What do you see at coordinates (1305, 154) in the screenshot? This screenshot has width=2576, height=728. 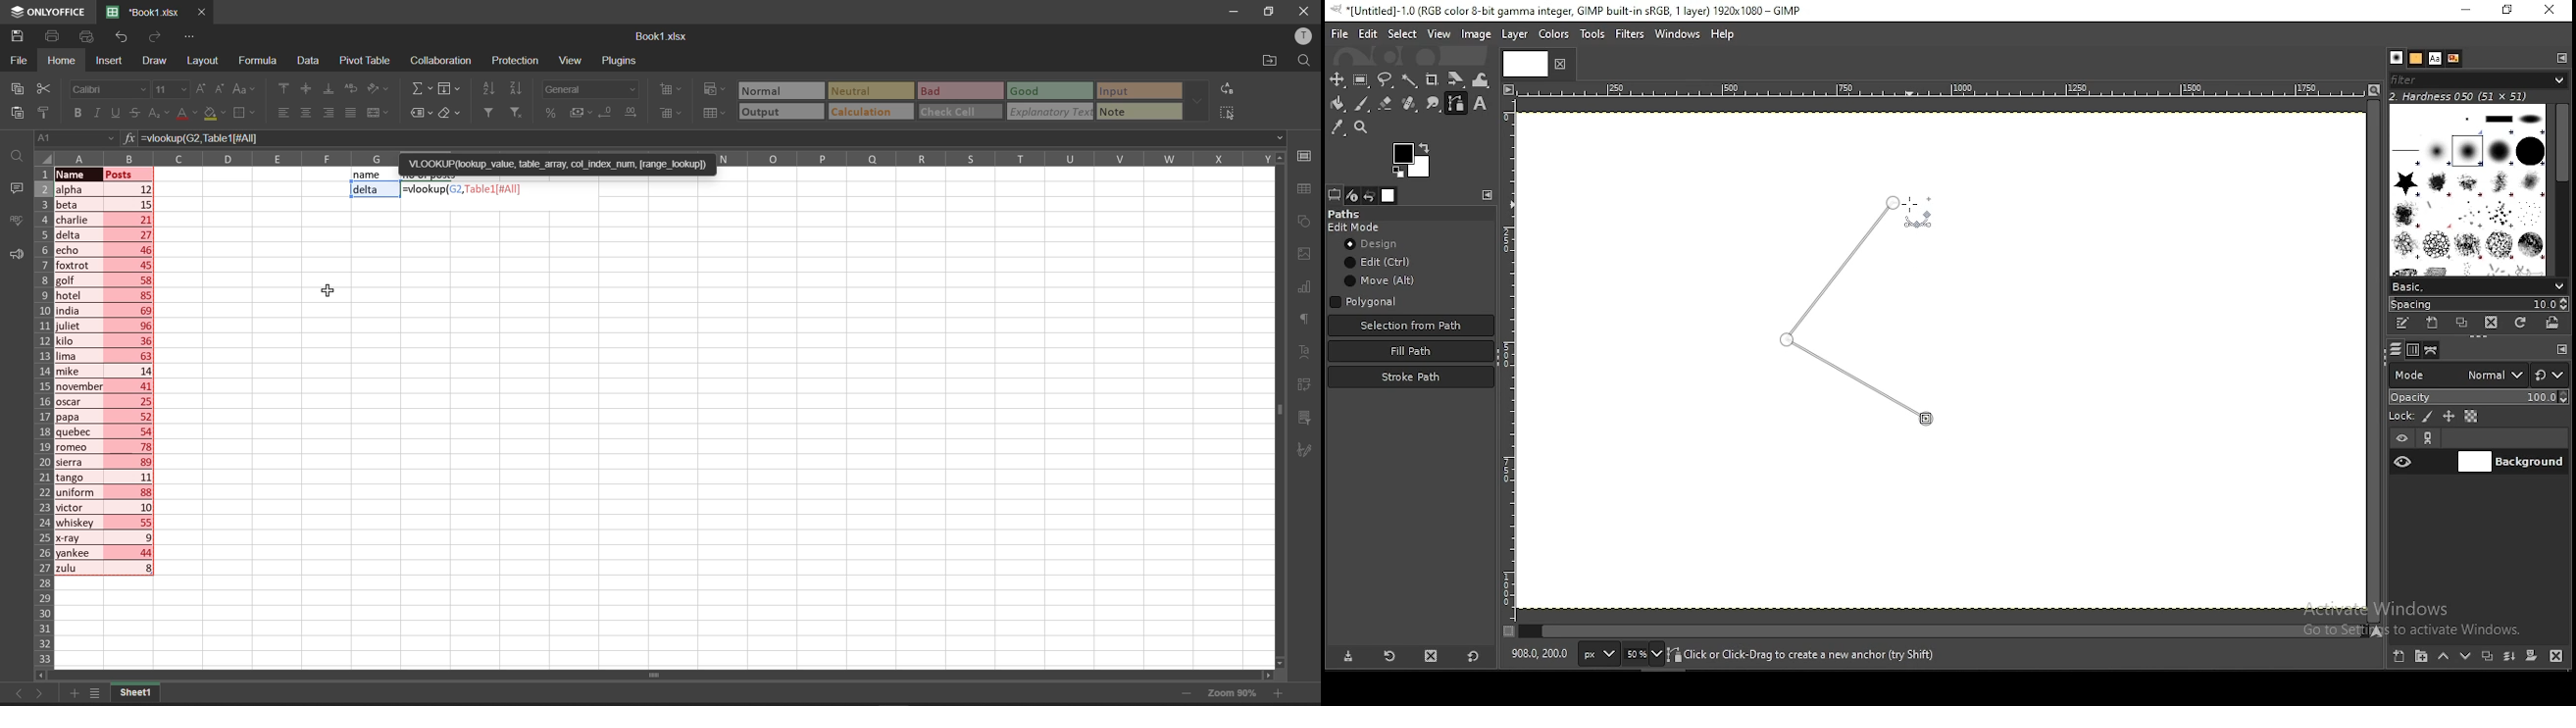 I see `cell settings` at bounding box center [1305, 154].